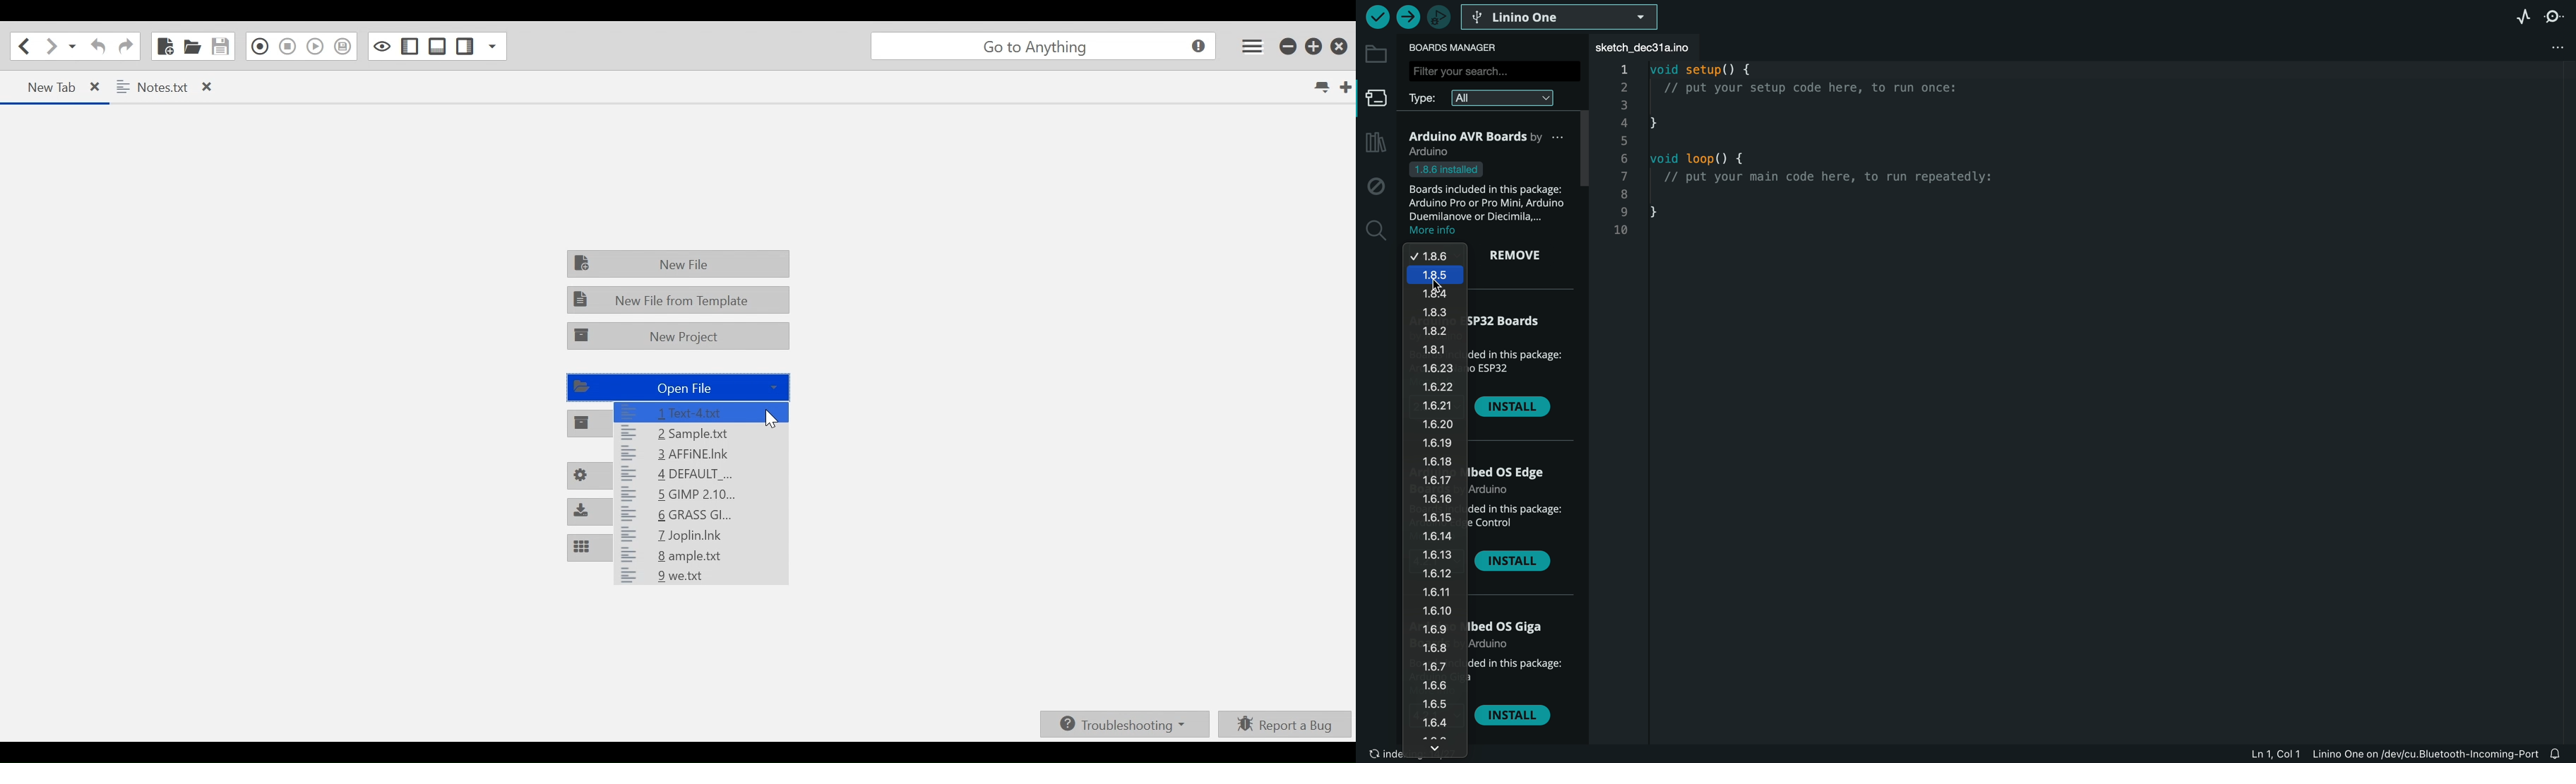 Image resolution: width=2576 pixels, height=784 pixels. Describe the element at coordinates (693, 453) in the screenshot. I see `3 AFFINE.Ink` at that location.